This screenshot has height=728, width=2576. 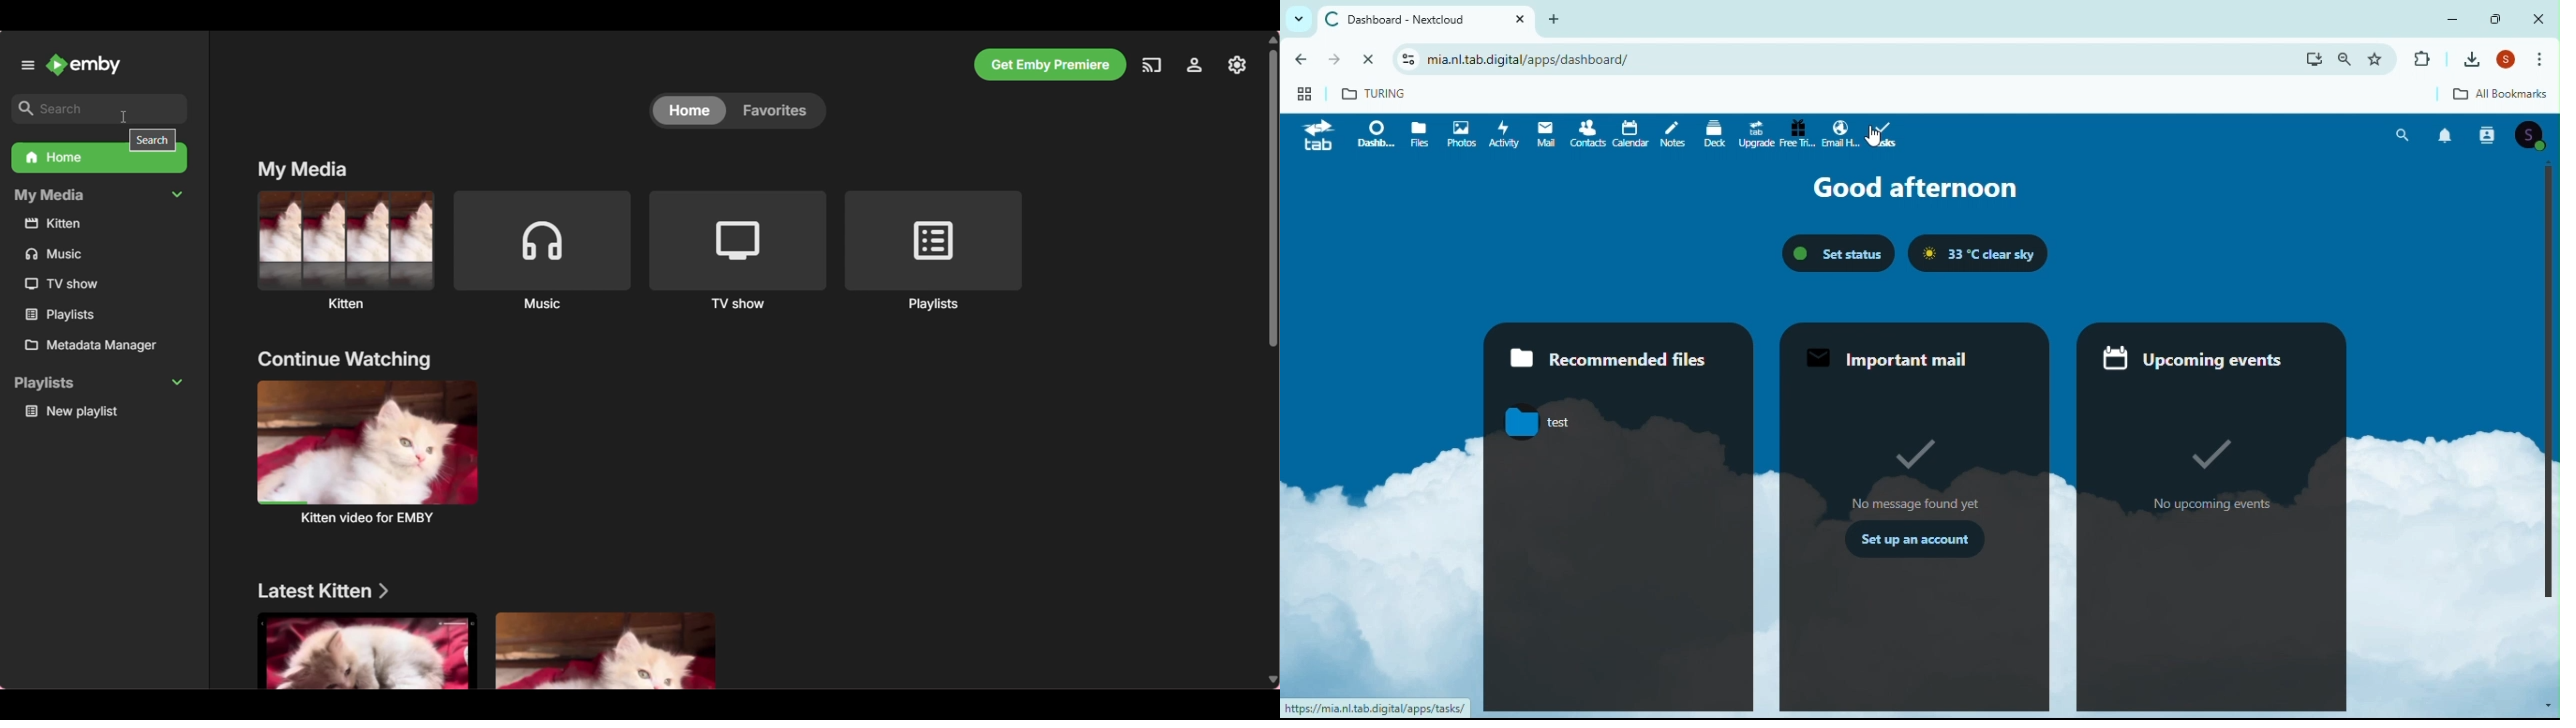 What do you see at coordinates (1298, 19) in the screenshot?
I see `List all tabs` at bounding box center [1298, 19].